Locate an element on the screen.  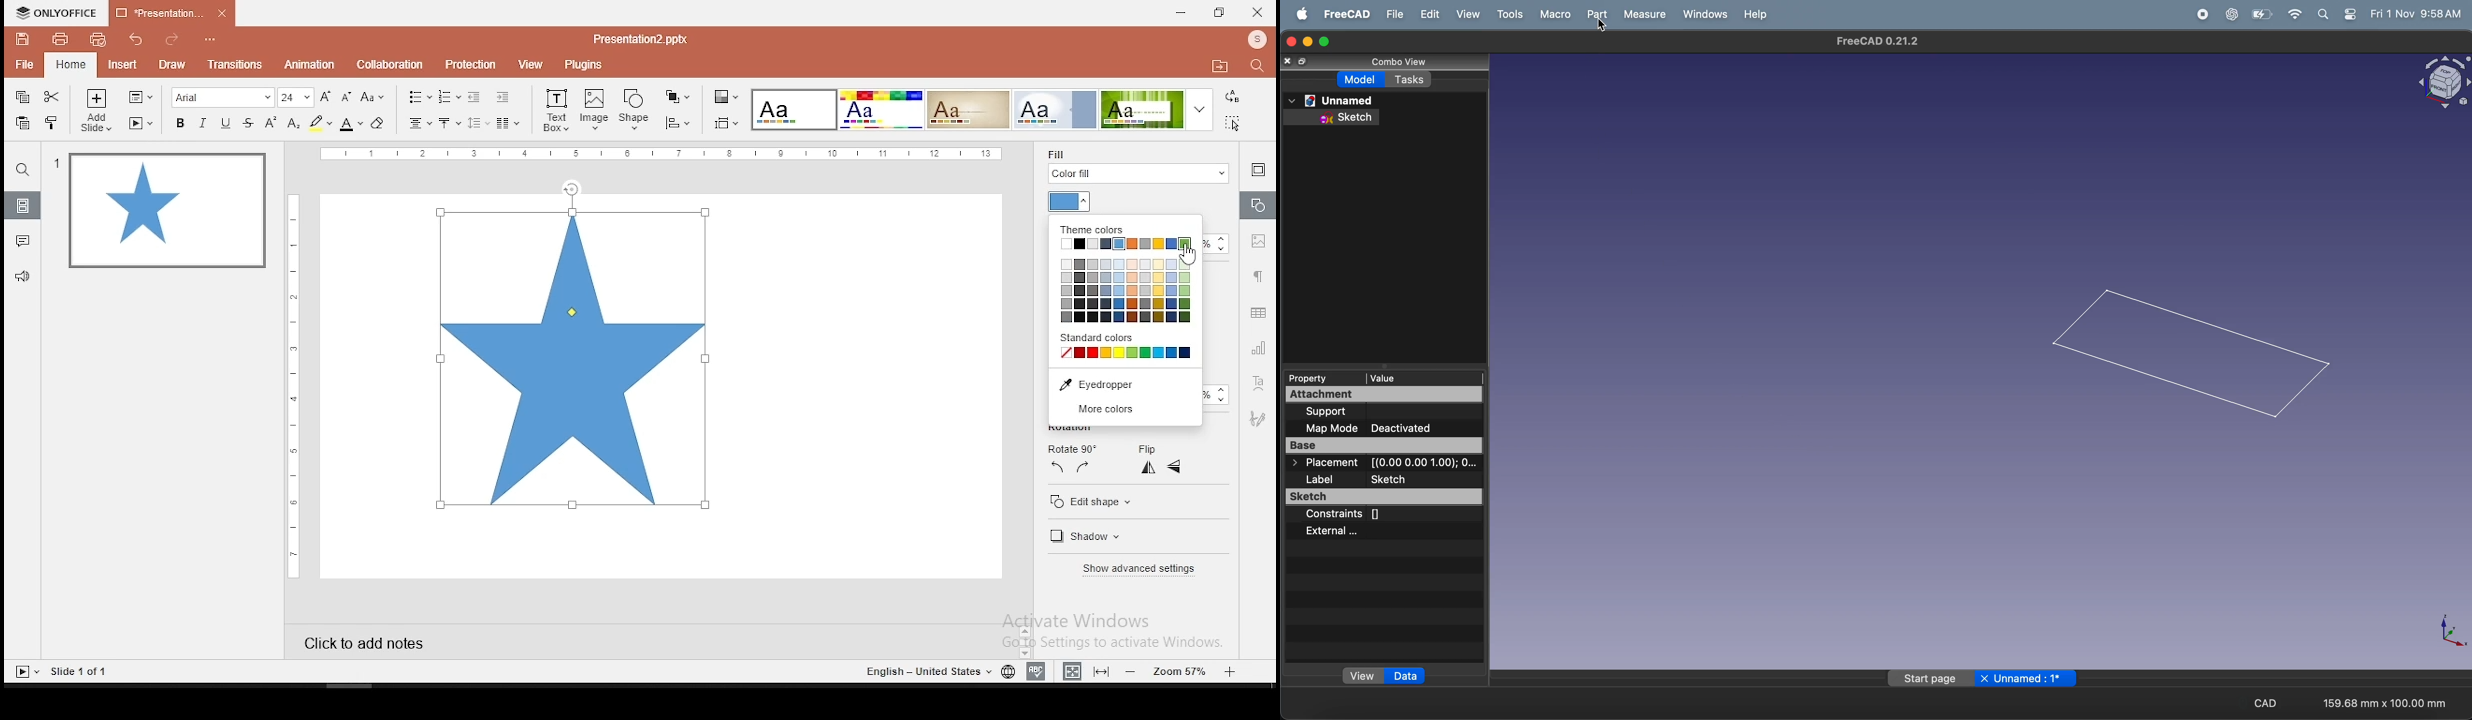
tasks is located at coordinates (1411, 82).